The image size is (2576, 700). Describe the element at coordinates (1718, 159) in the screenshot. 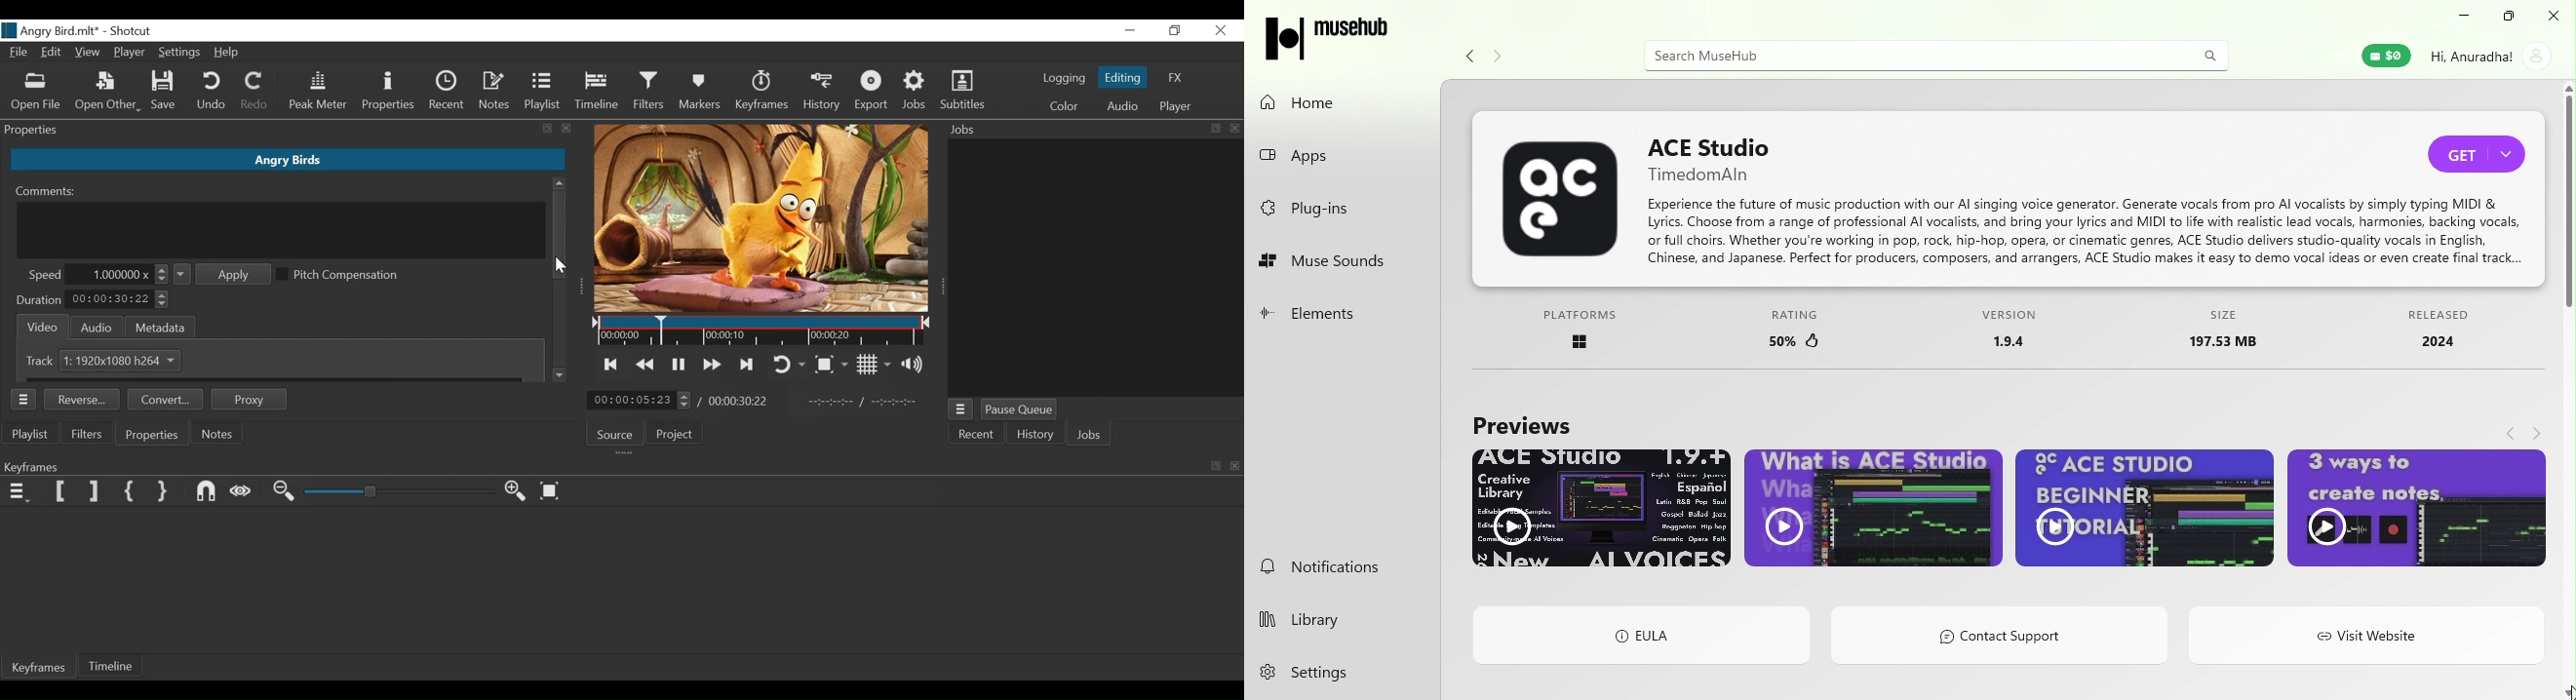

I see `ACE Studio name` at that location.